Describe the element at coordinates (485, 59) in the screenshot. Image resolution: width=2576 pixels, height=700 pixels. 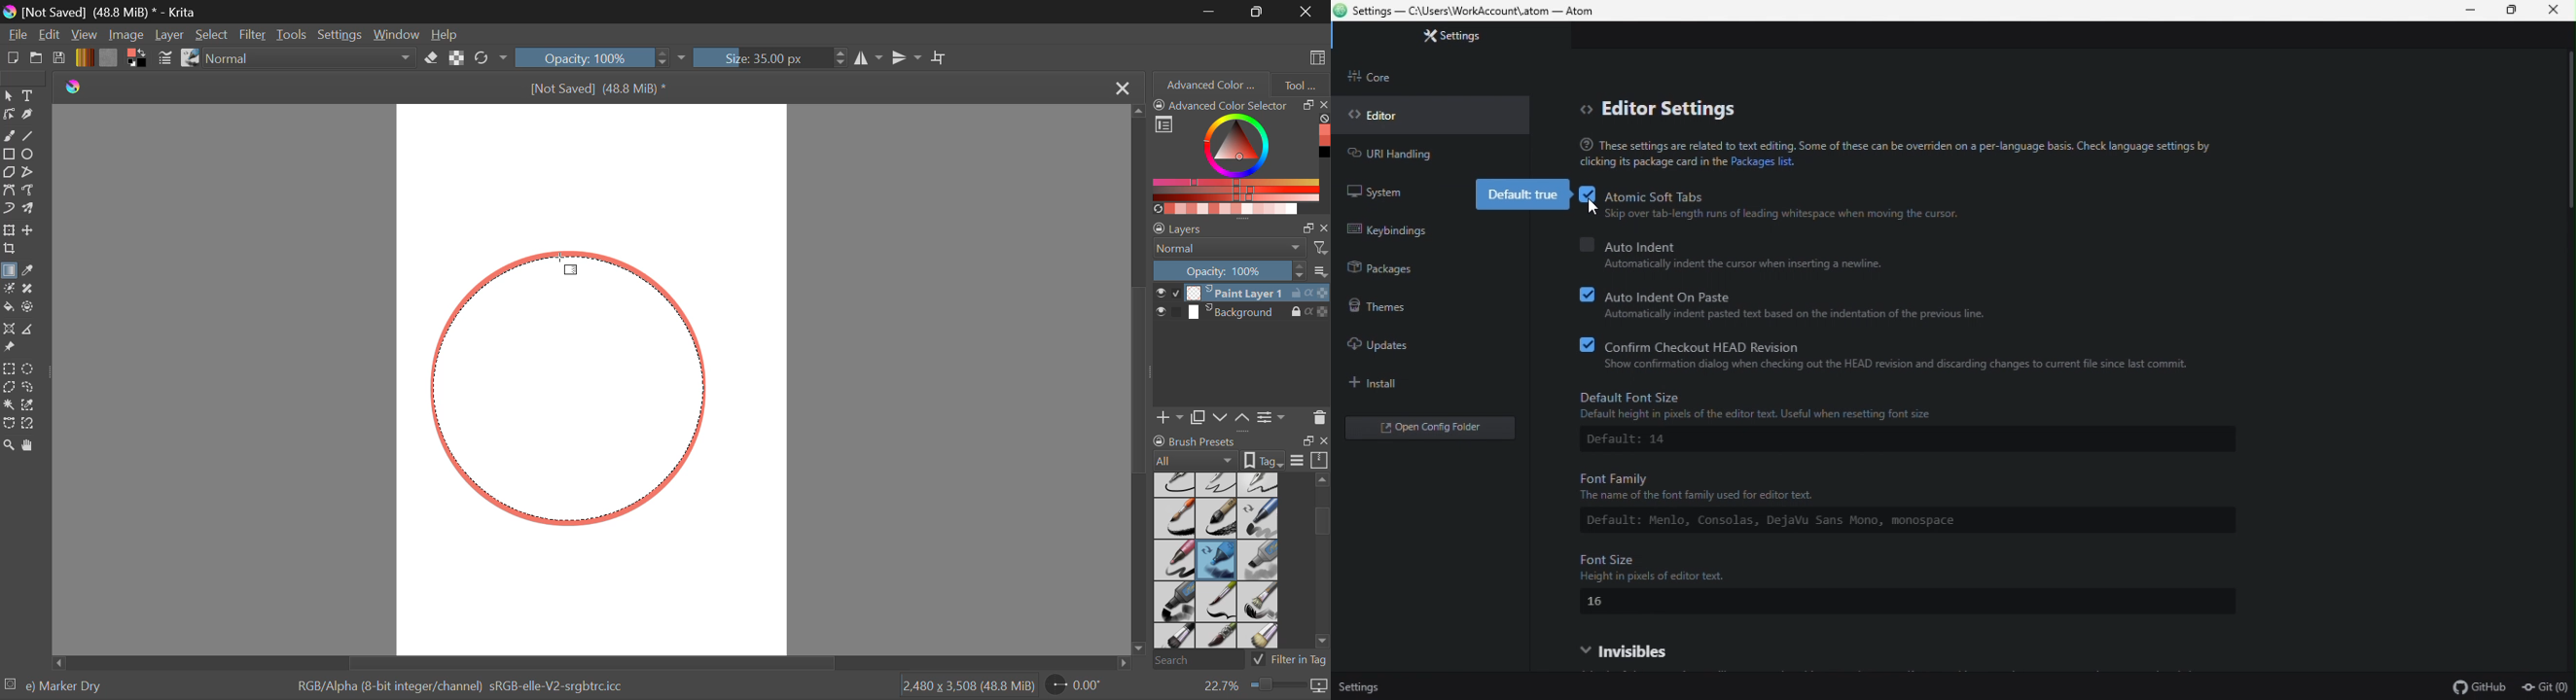
I see `Refresh` at that location.